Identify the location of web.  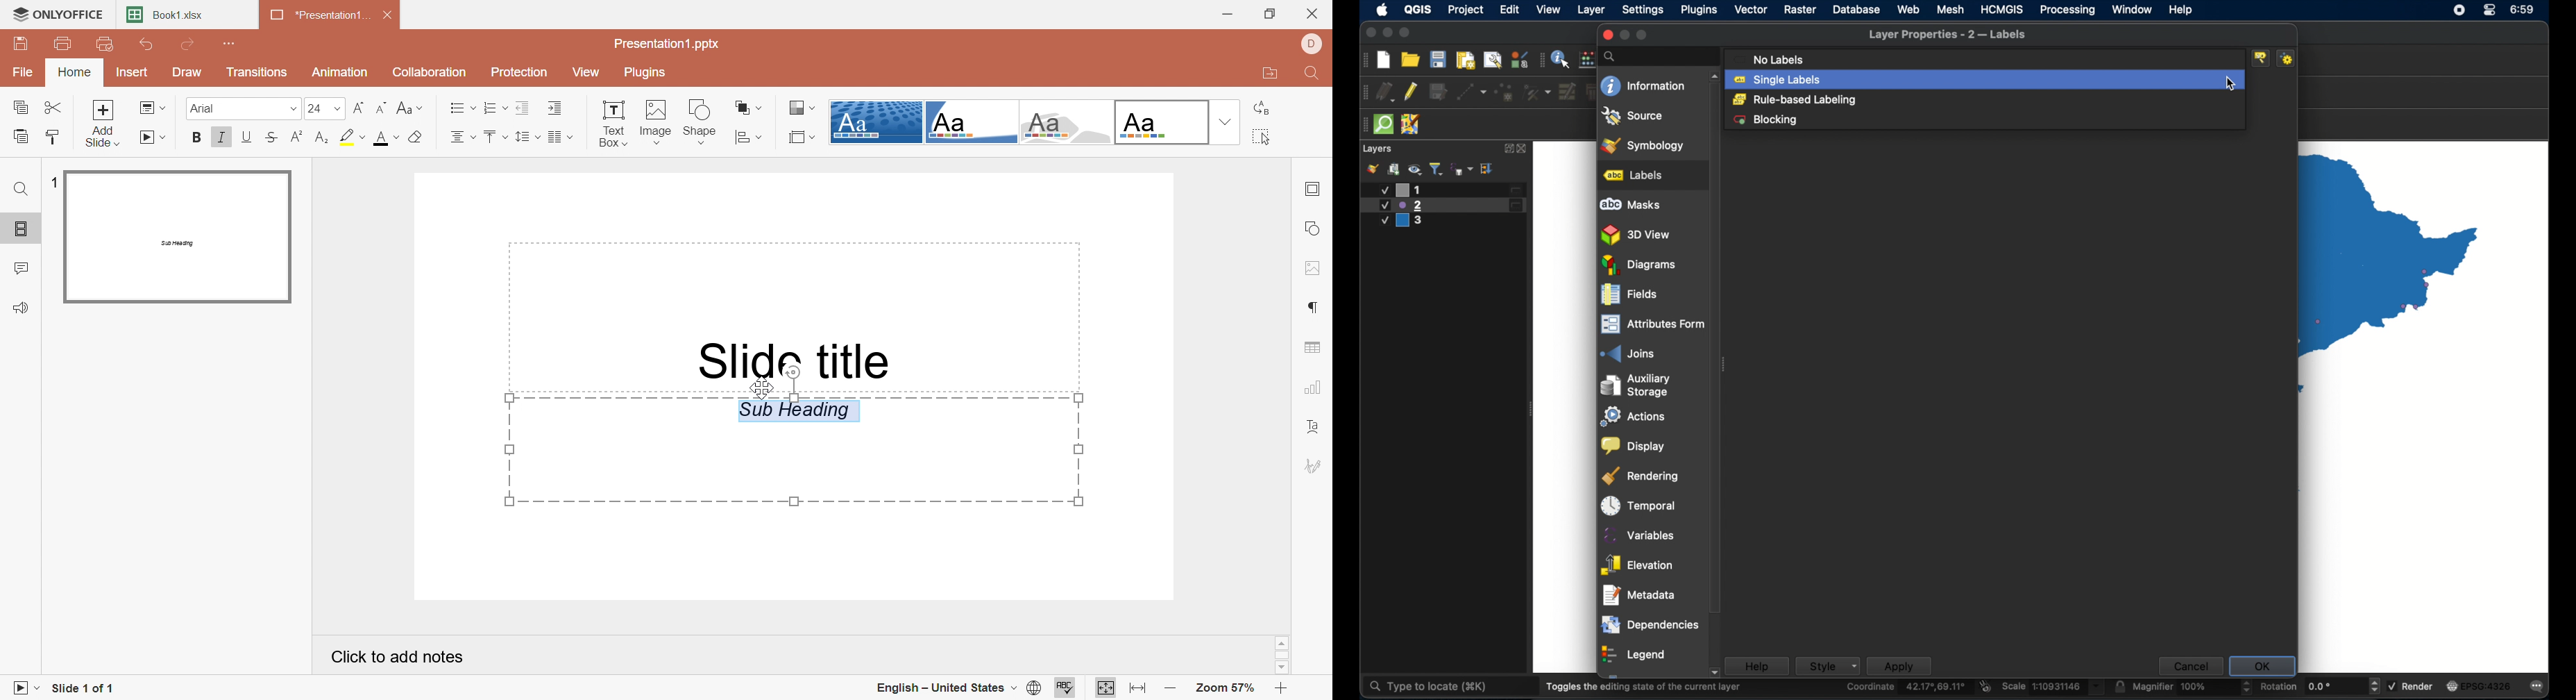
(1908, 9).